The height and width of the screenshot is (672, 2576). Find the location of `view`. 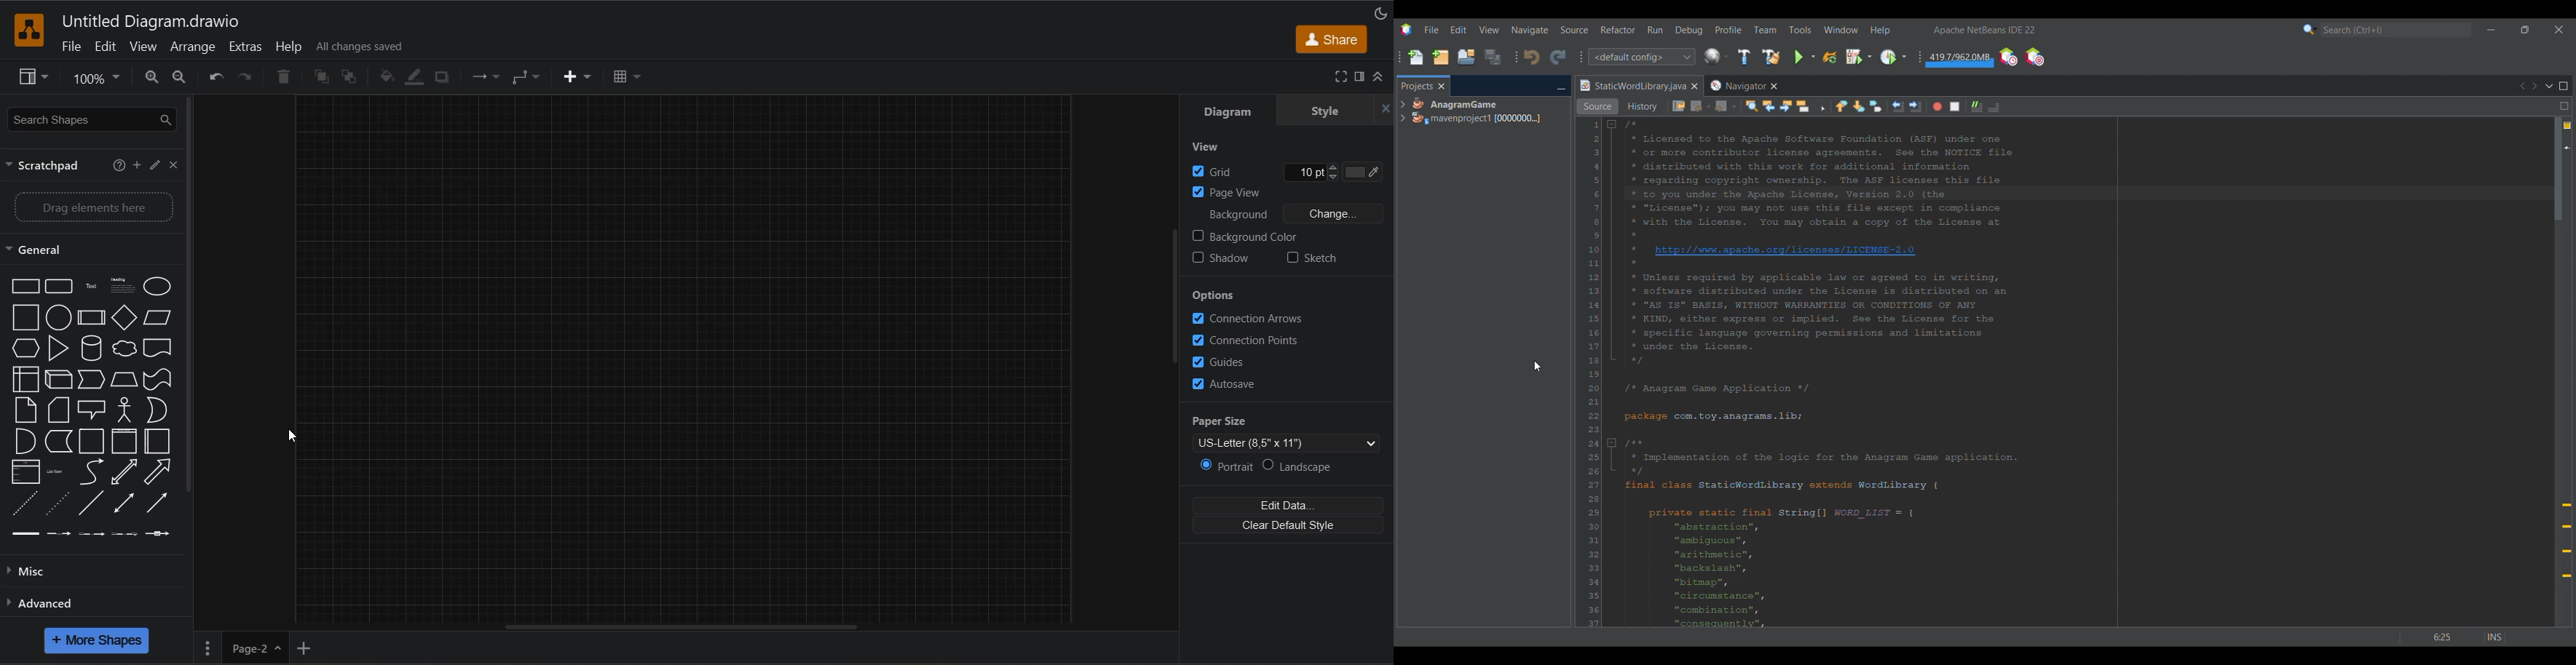

view is located at coordinates (1206, 148).